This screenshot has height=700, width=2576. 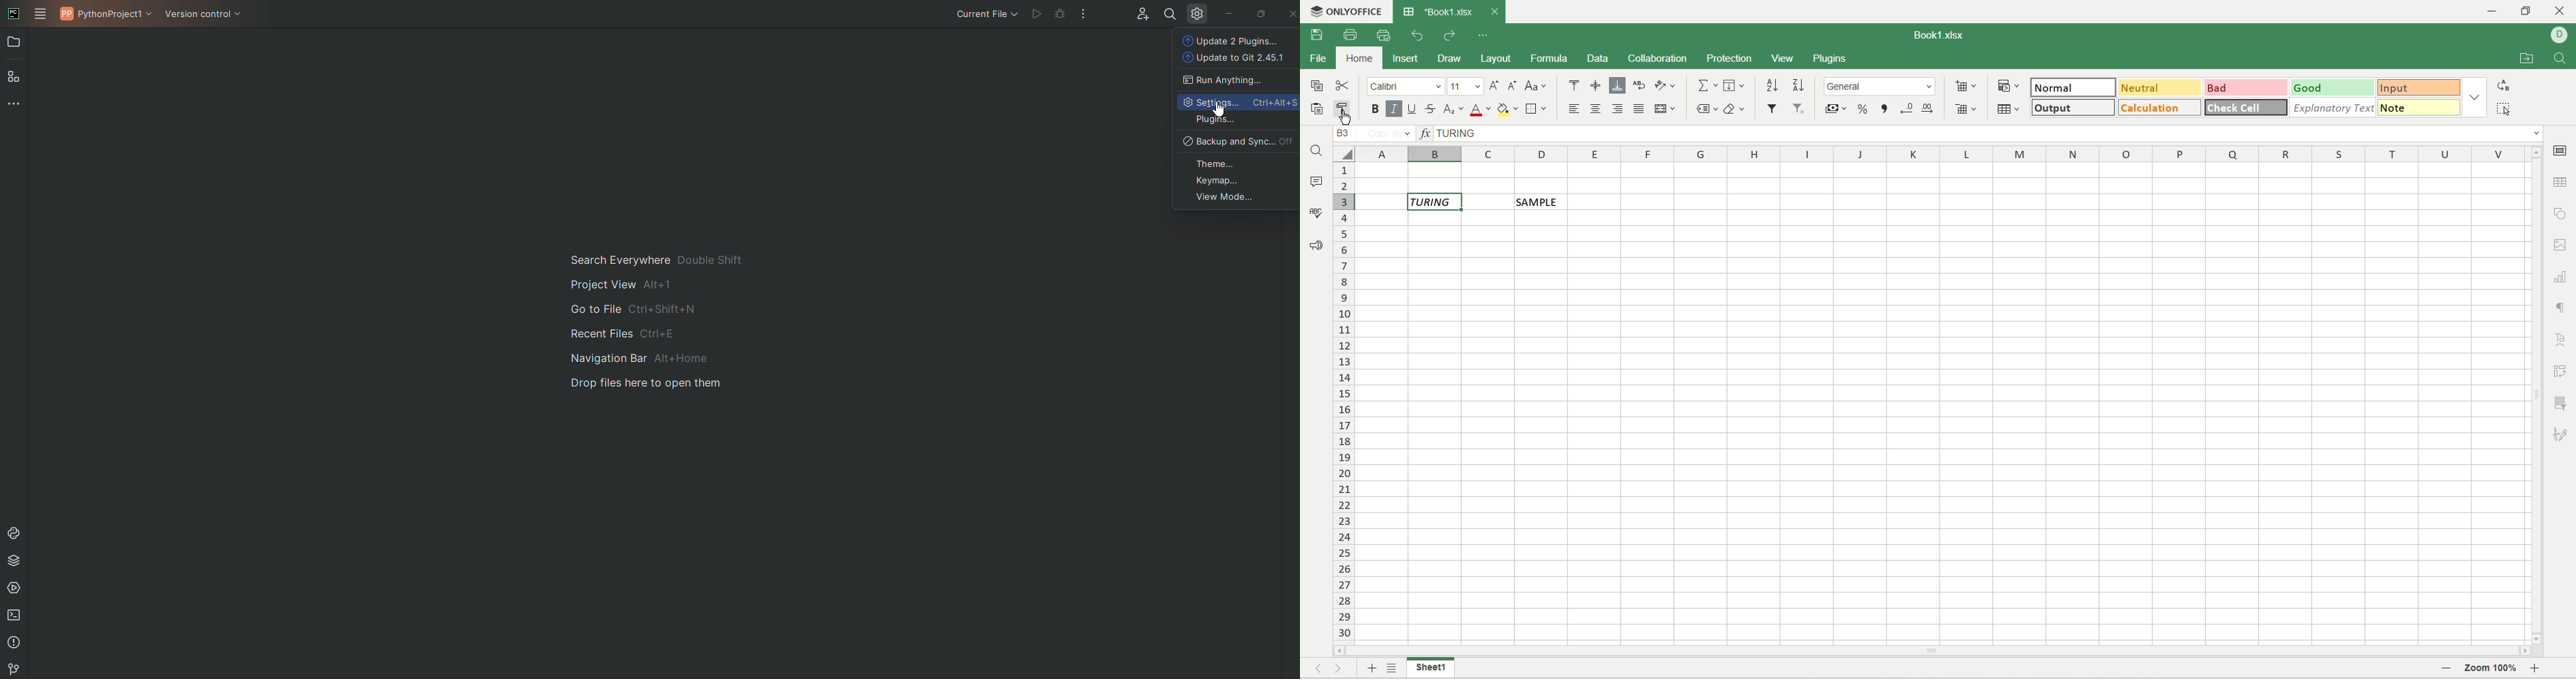 I want to click on find, so click(x=2560, y=58).